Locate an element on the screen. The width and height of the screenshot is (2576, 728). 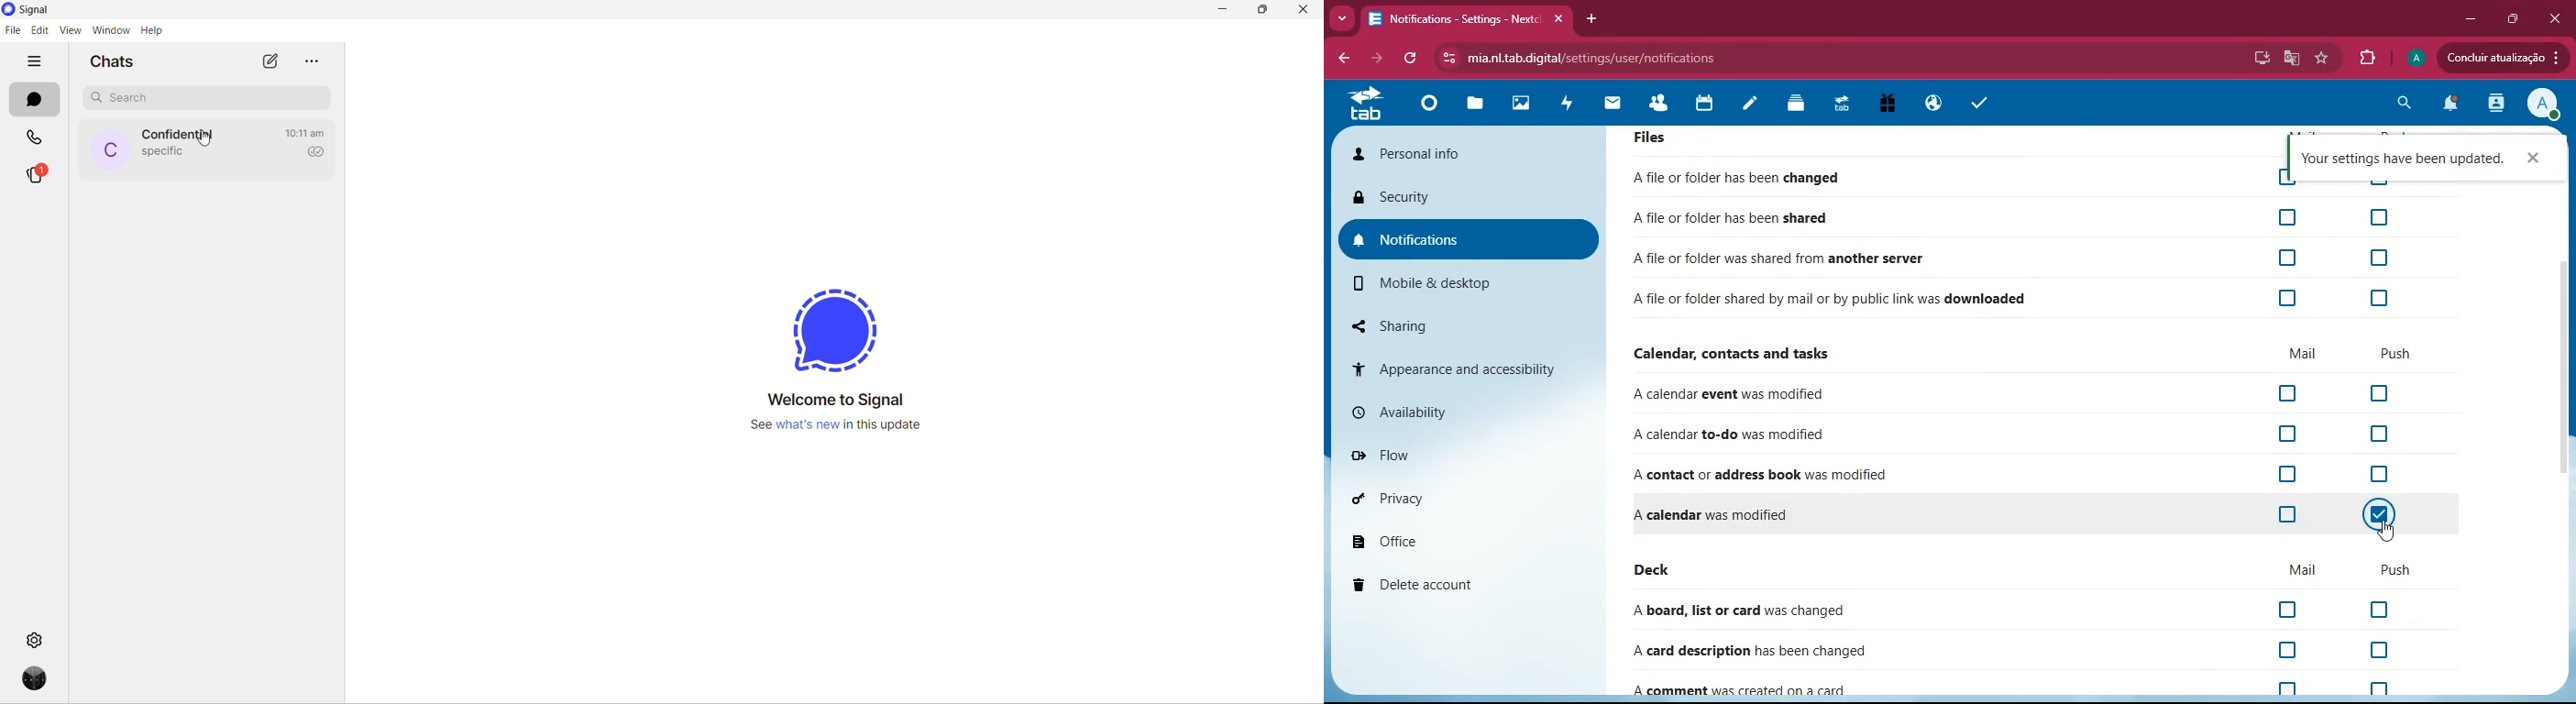
appearance is located at coordinates (1452, 367).